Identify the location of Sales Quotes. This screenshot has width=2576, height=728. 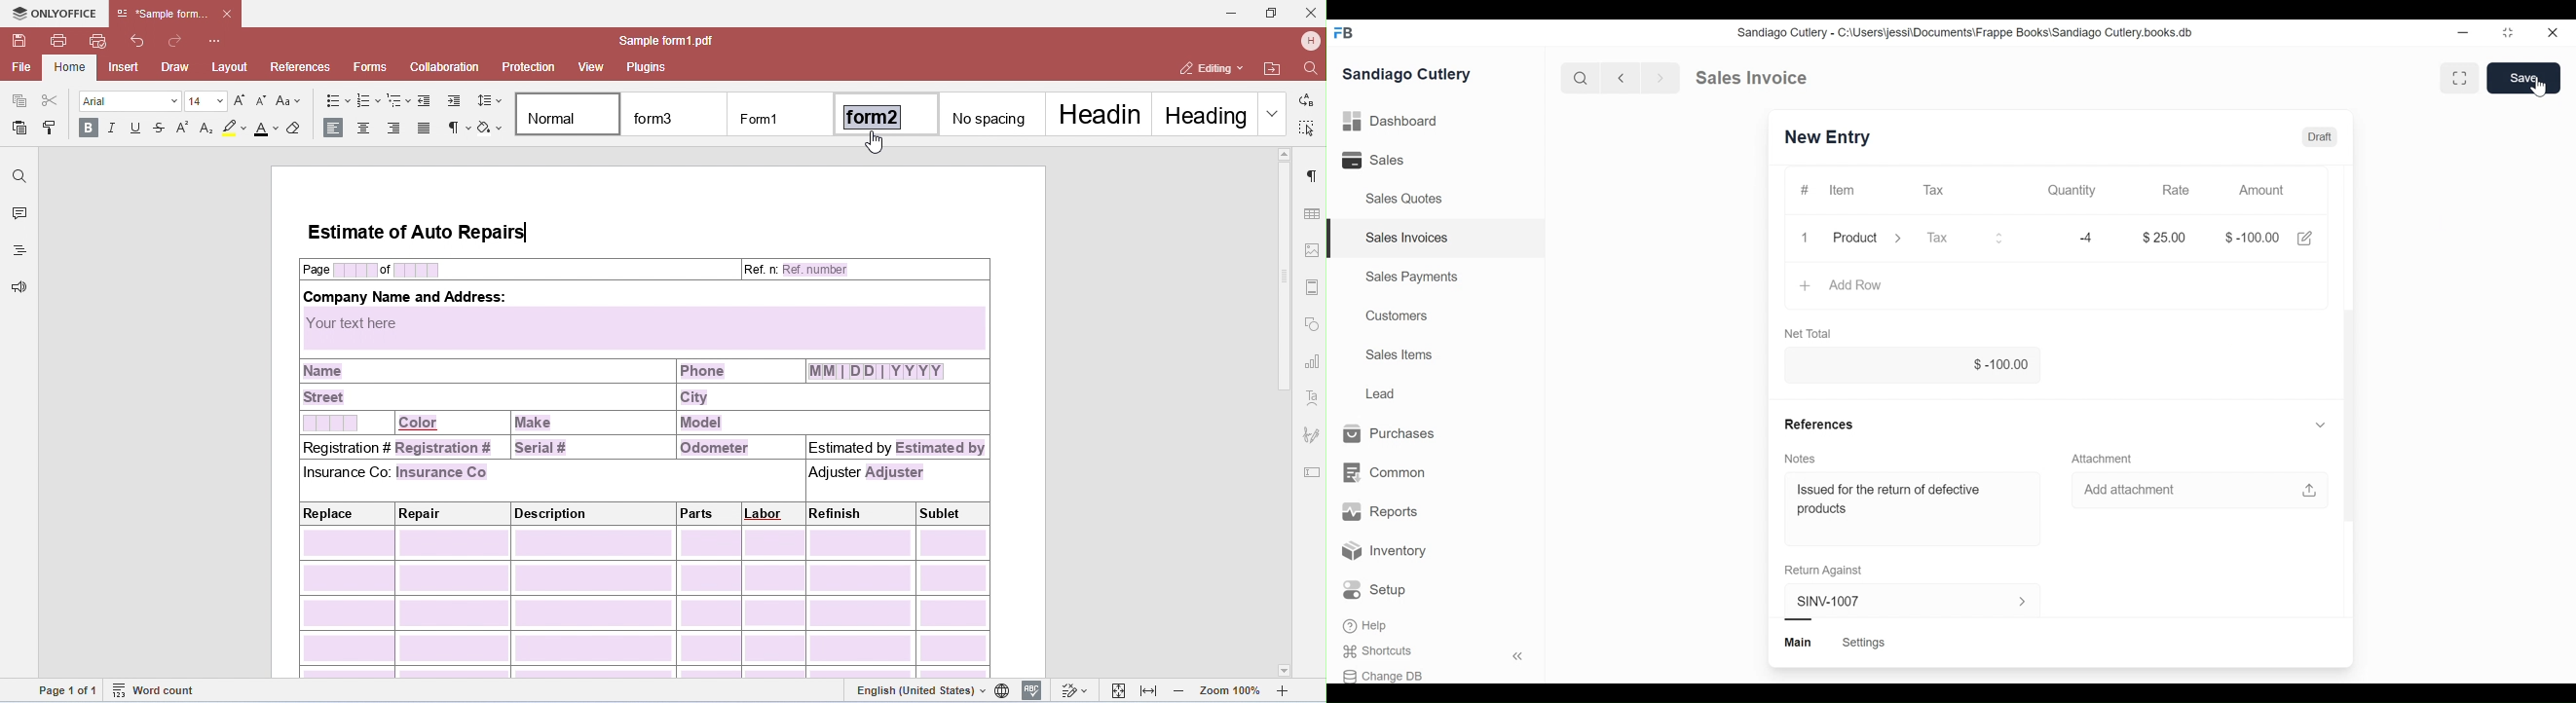
(1406, 199).